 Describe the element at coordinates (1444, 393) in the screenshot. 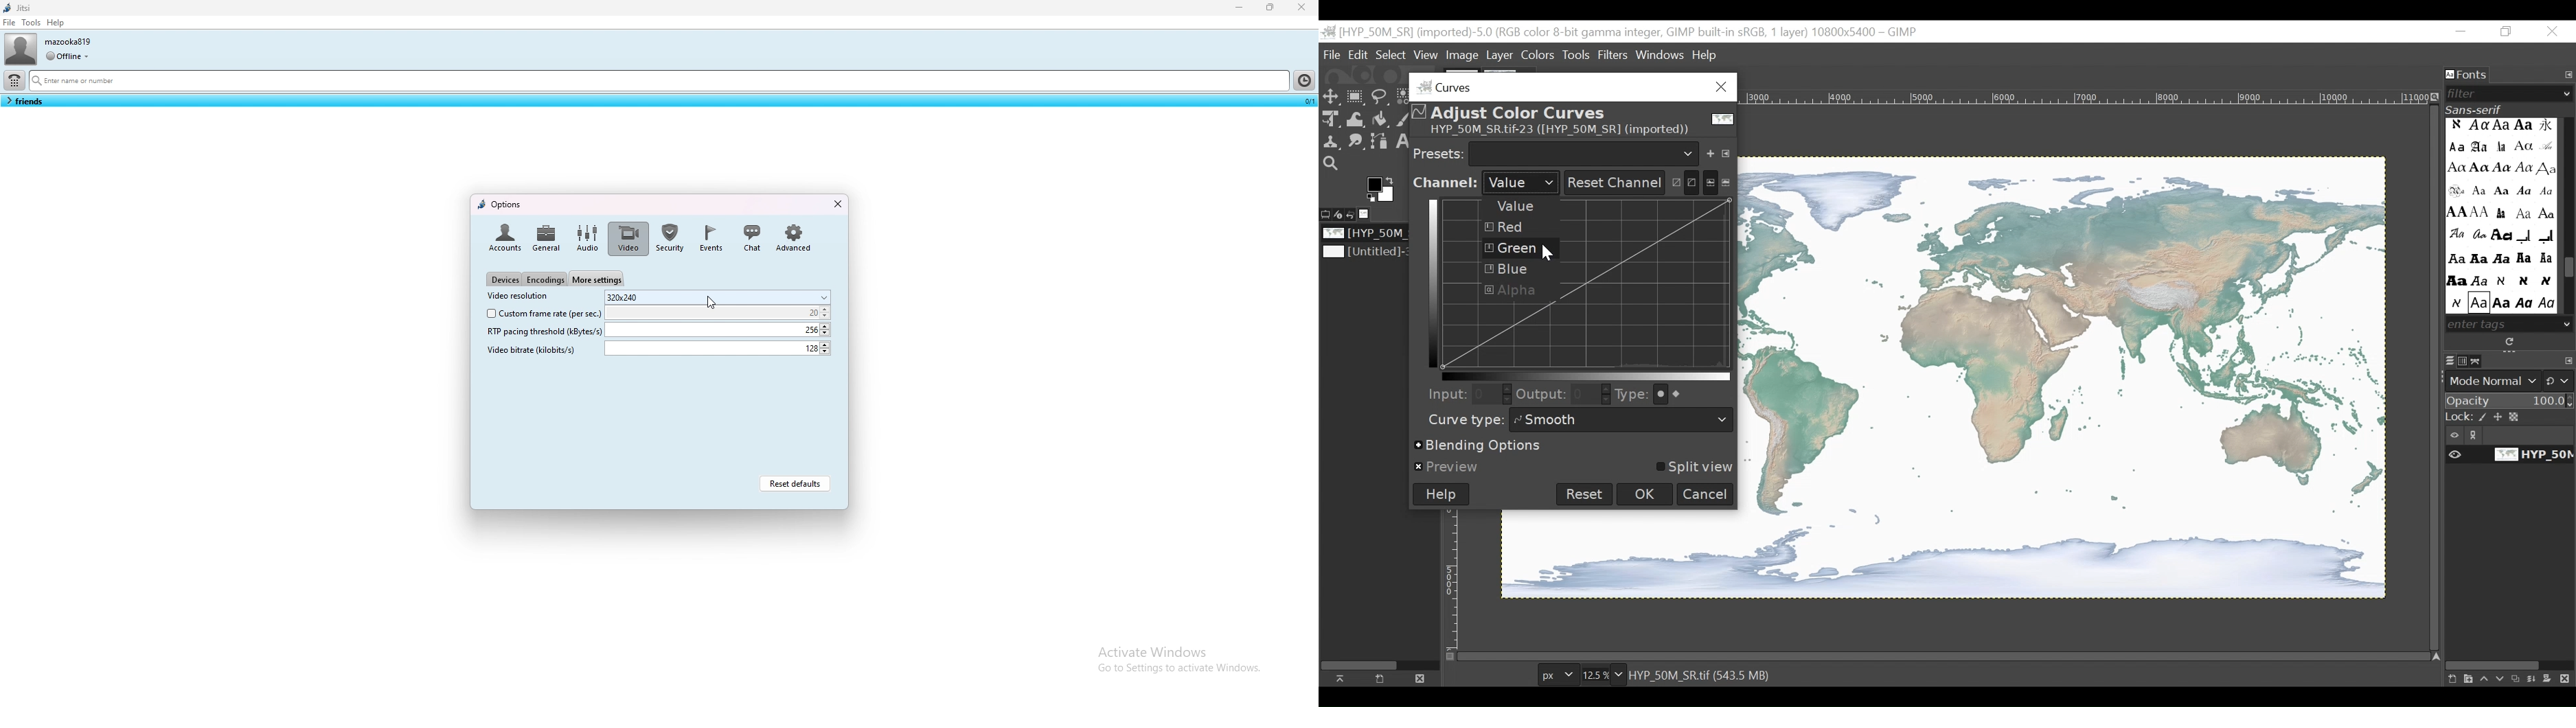

I see `Input` at that location.